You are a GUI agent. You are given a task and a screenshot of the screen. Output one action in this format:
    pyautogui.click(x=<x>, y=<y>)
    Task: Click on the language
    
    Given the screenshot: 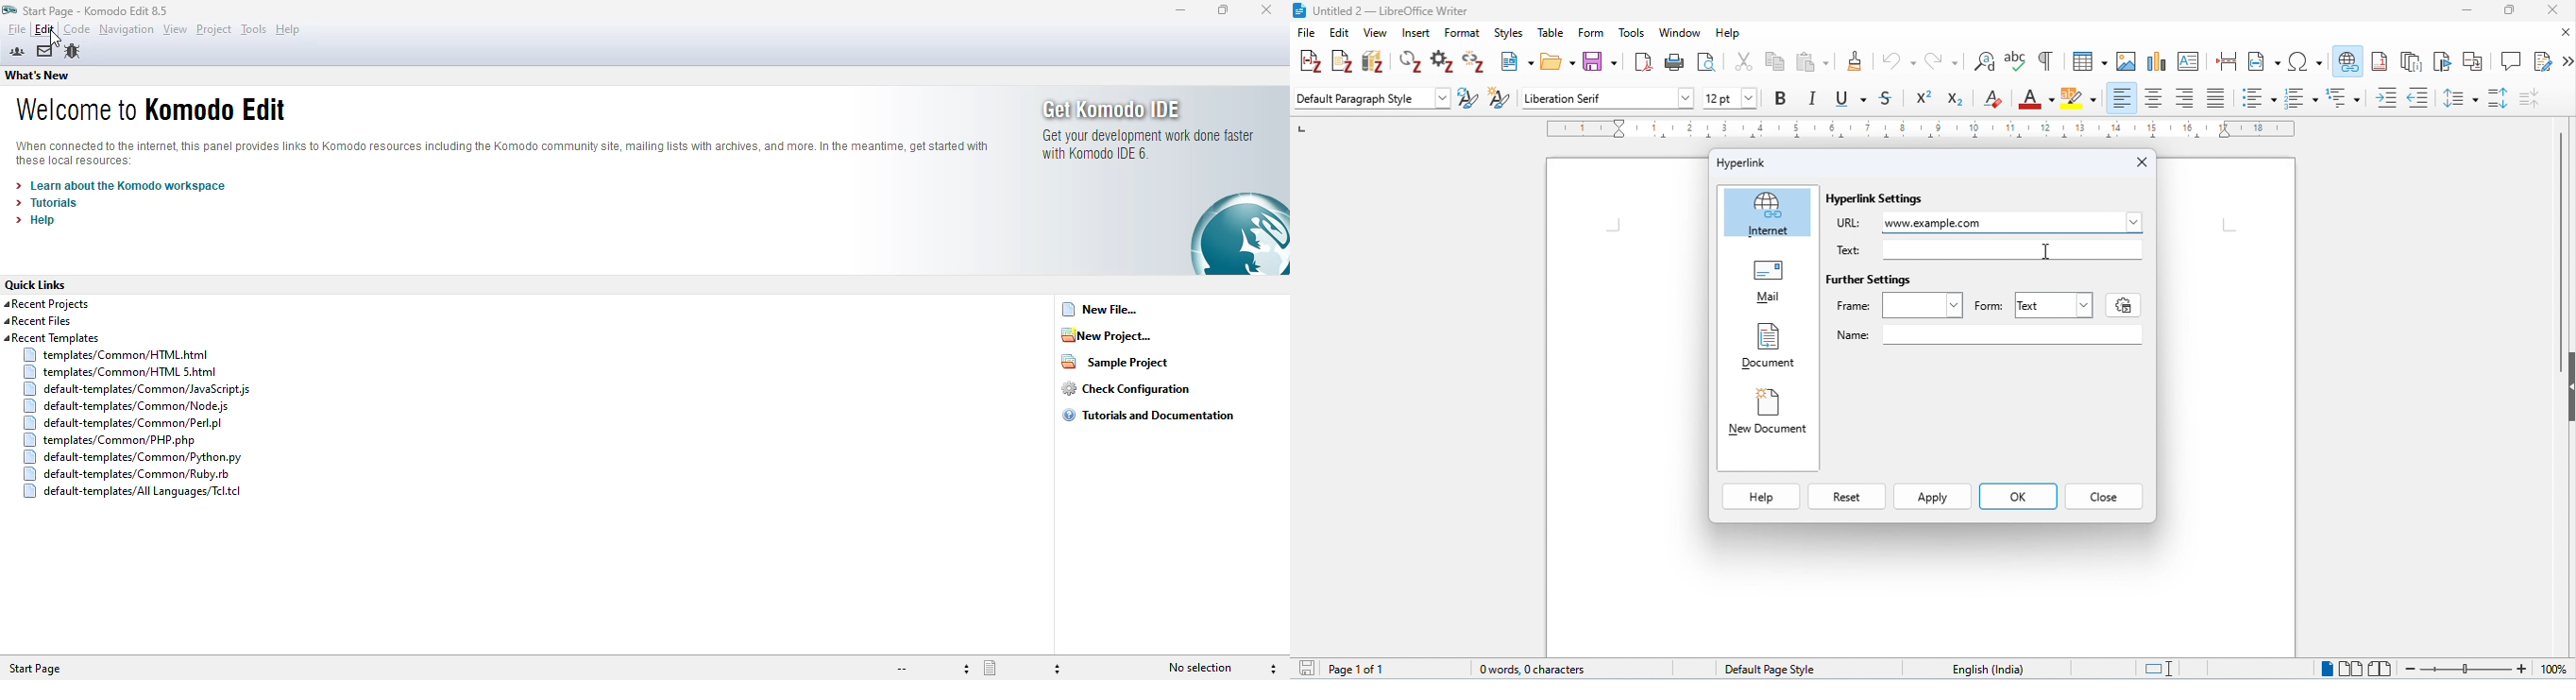 What is the action you would take?
    pyautogui.click(x=1990, y=669)
    